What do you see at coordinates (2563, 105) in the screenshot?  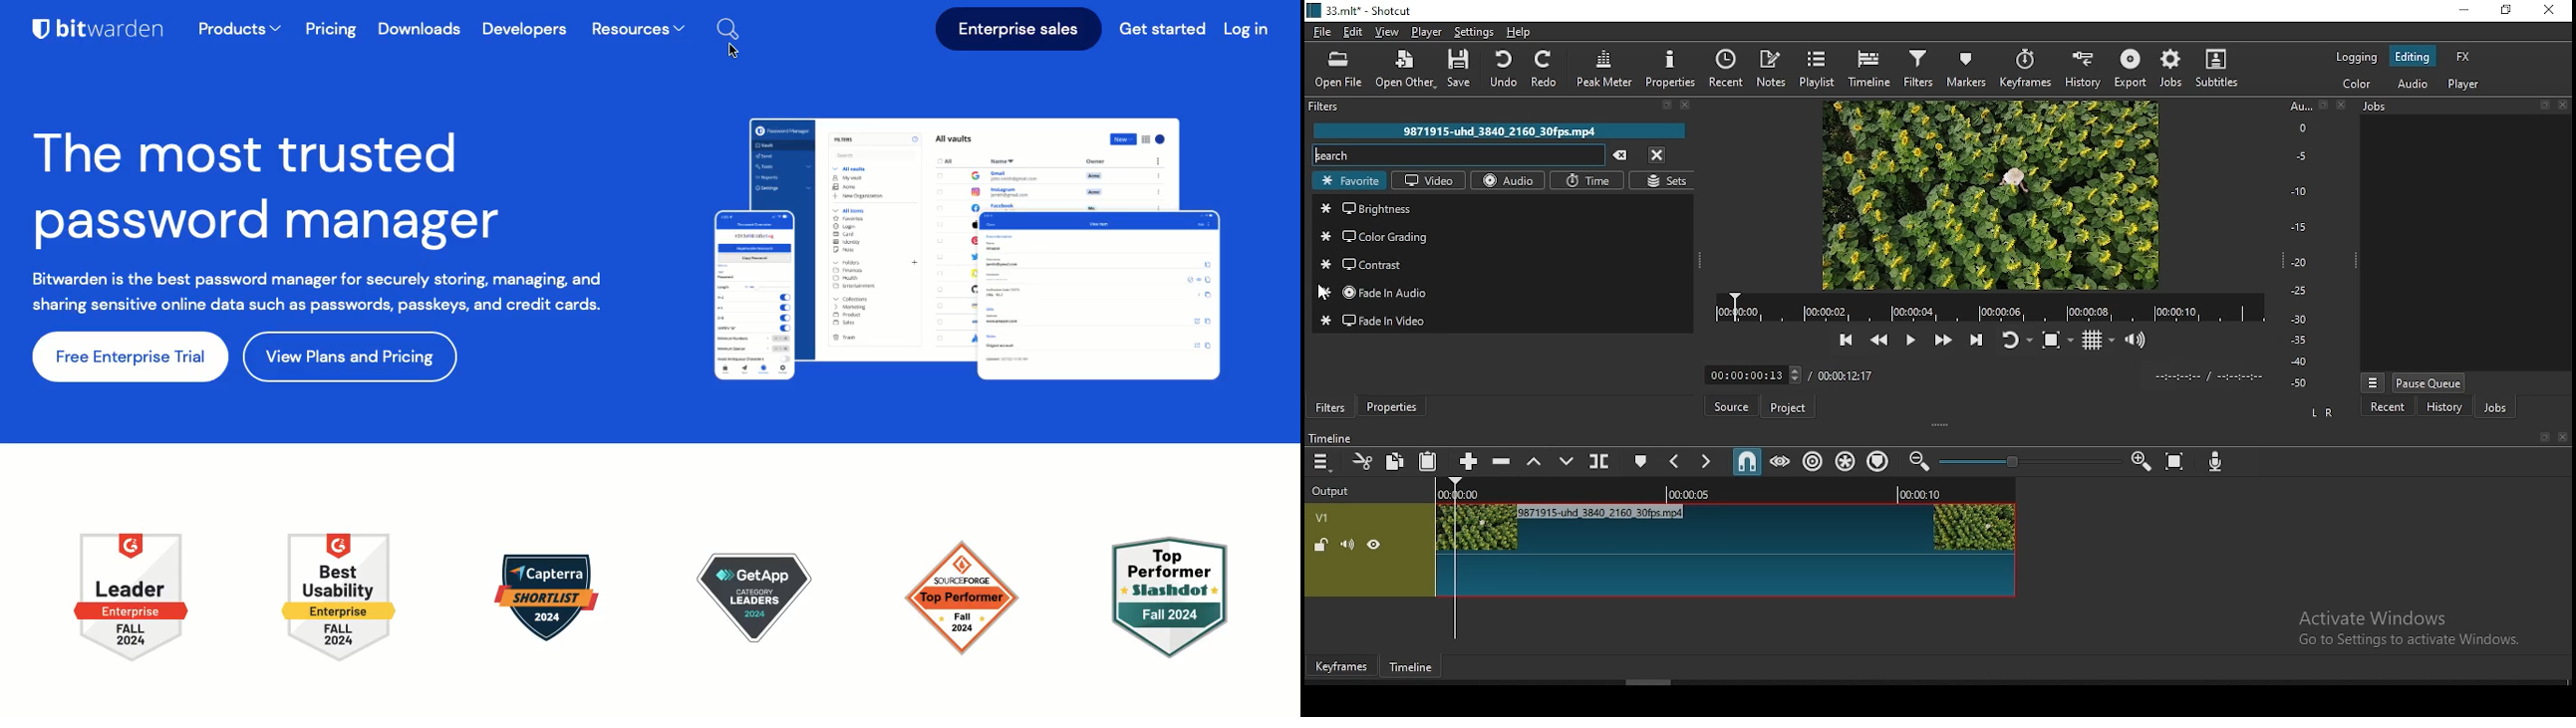 I see `close` at bounding box center [2563, 105].